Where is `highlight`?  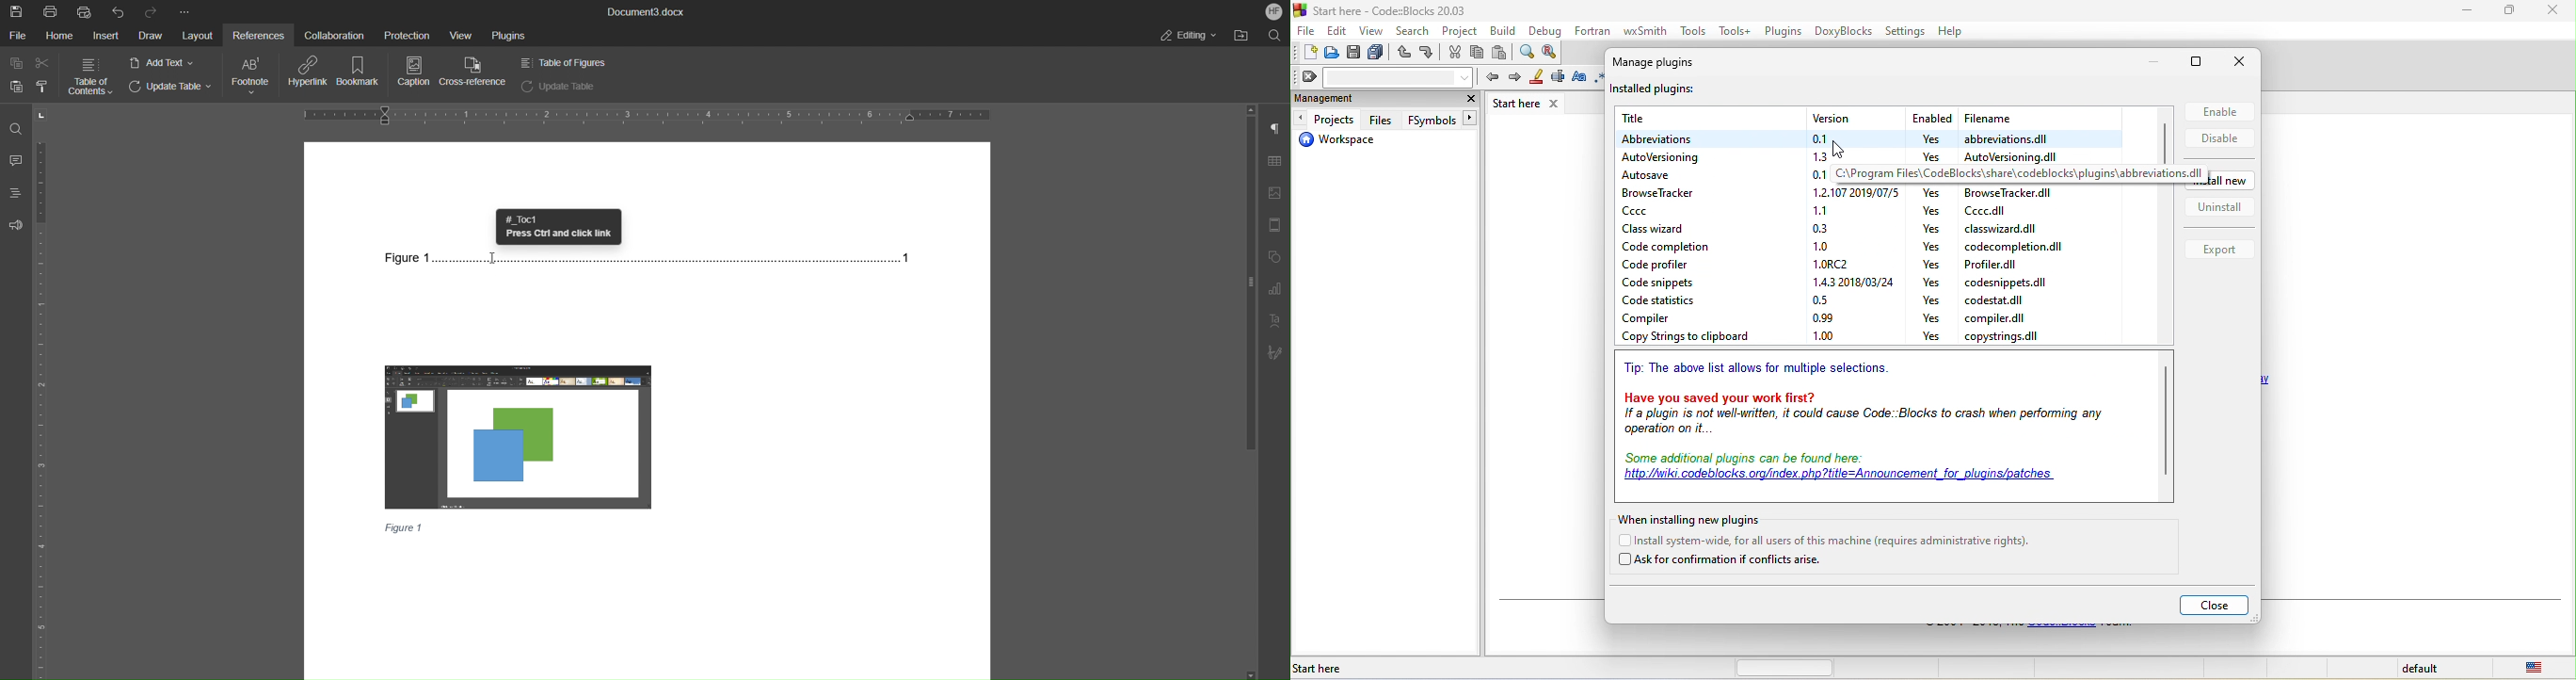 highlight is located at coordinates (1534, 78).